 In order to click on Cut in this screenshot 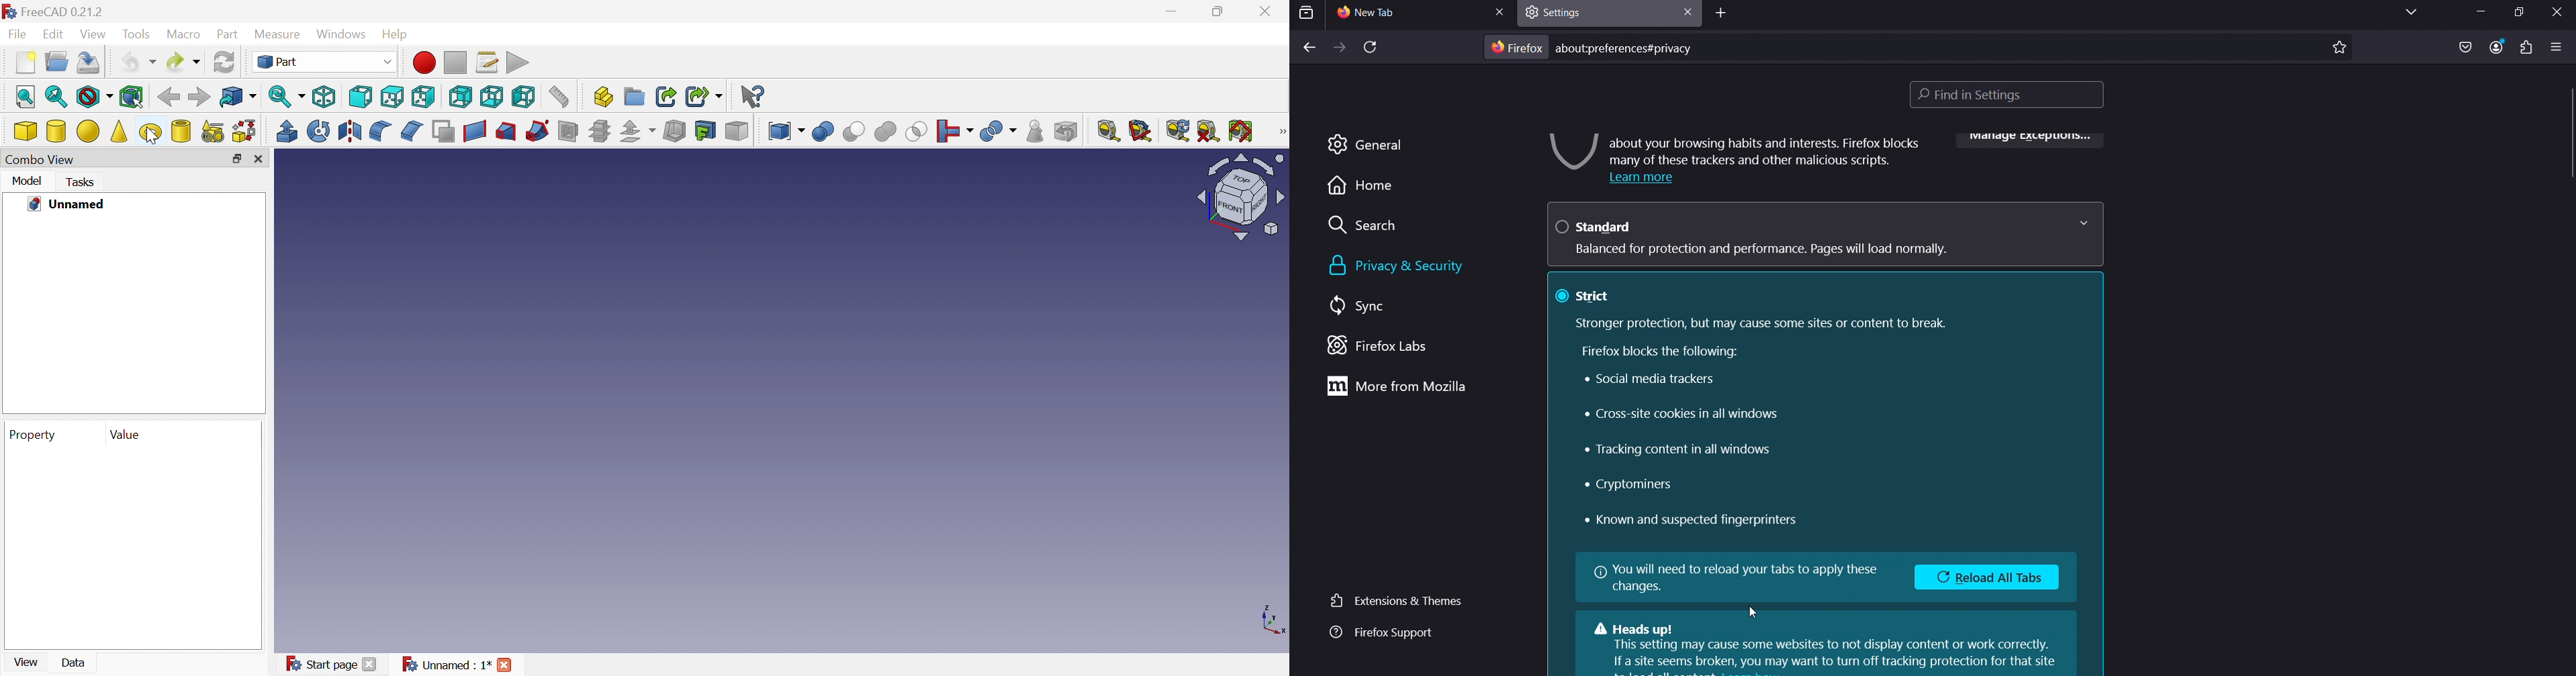, I will do `click(855, 132)`.